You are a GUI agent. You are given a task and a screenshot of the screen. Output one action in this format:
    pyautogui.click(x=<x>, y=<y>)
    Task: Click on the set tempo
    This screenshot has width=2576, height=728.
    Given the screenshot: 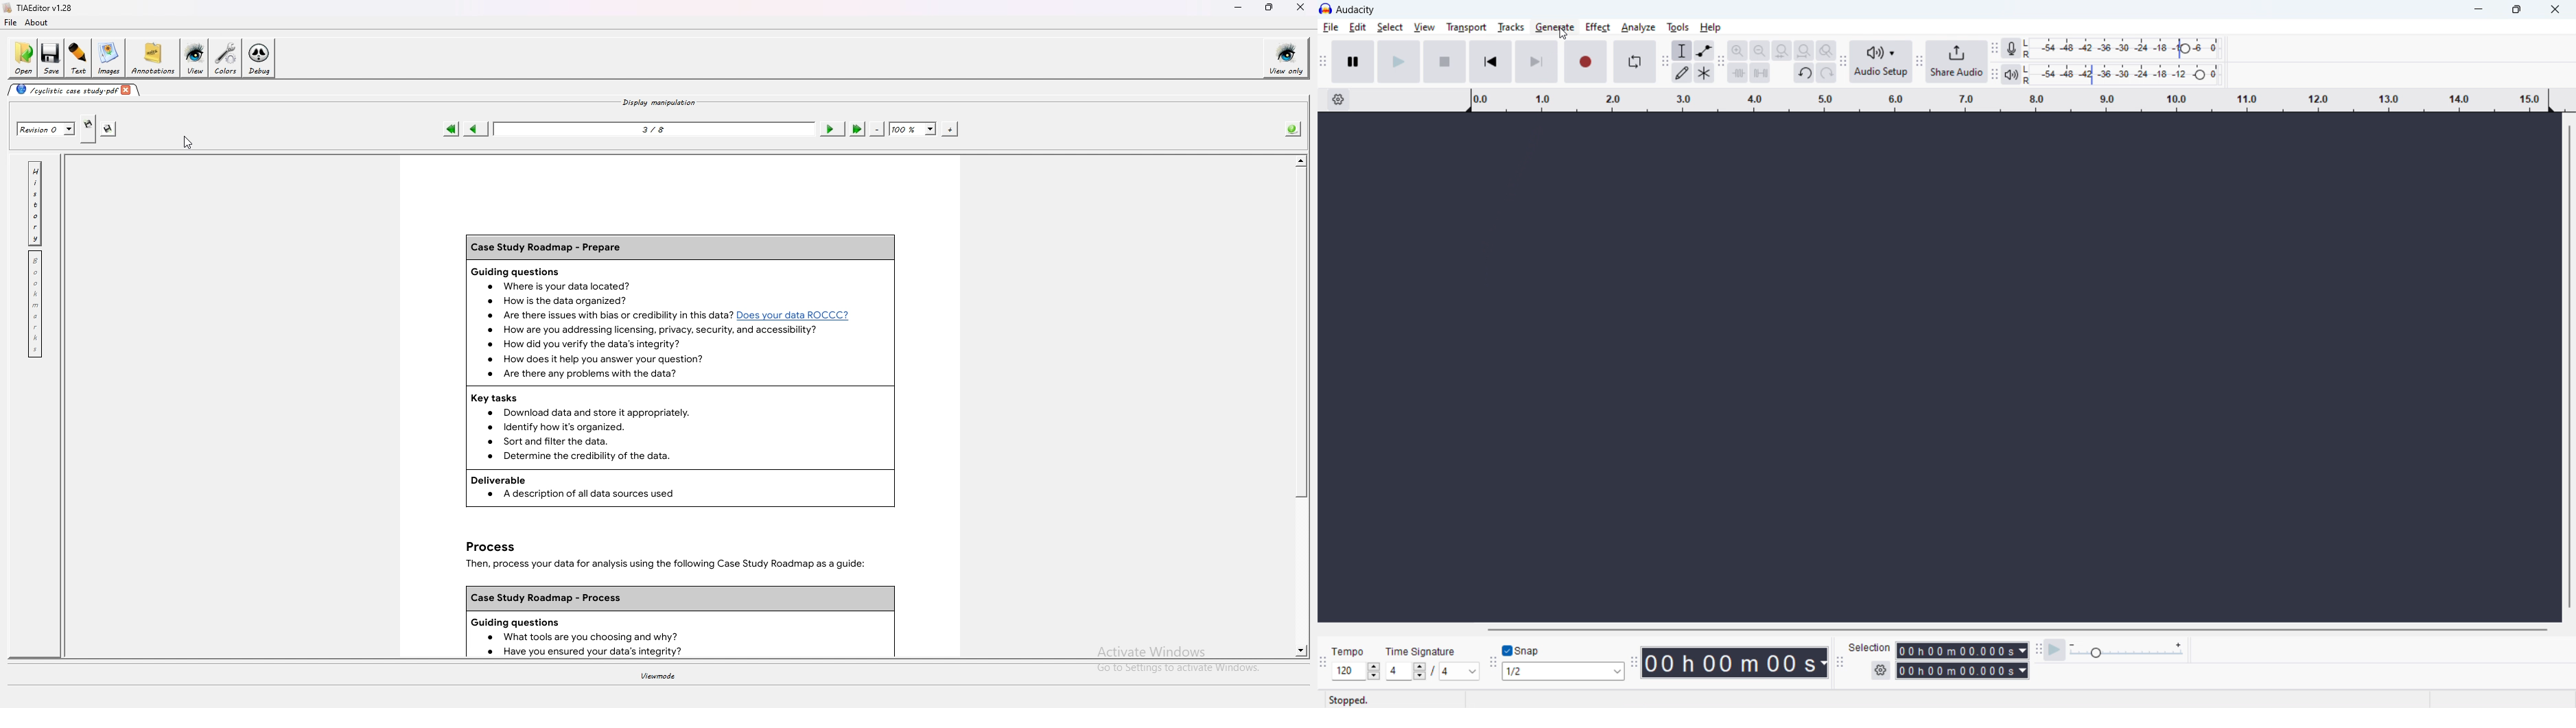 What is the action you would take?
    pyautogui.click(x=1356, y=671)
    